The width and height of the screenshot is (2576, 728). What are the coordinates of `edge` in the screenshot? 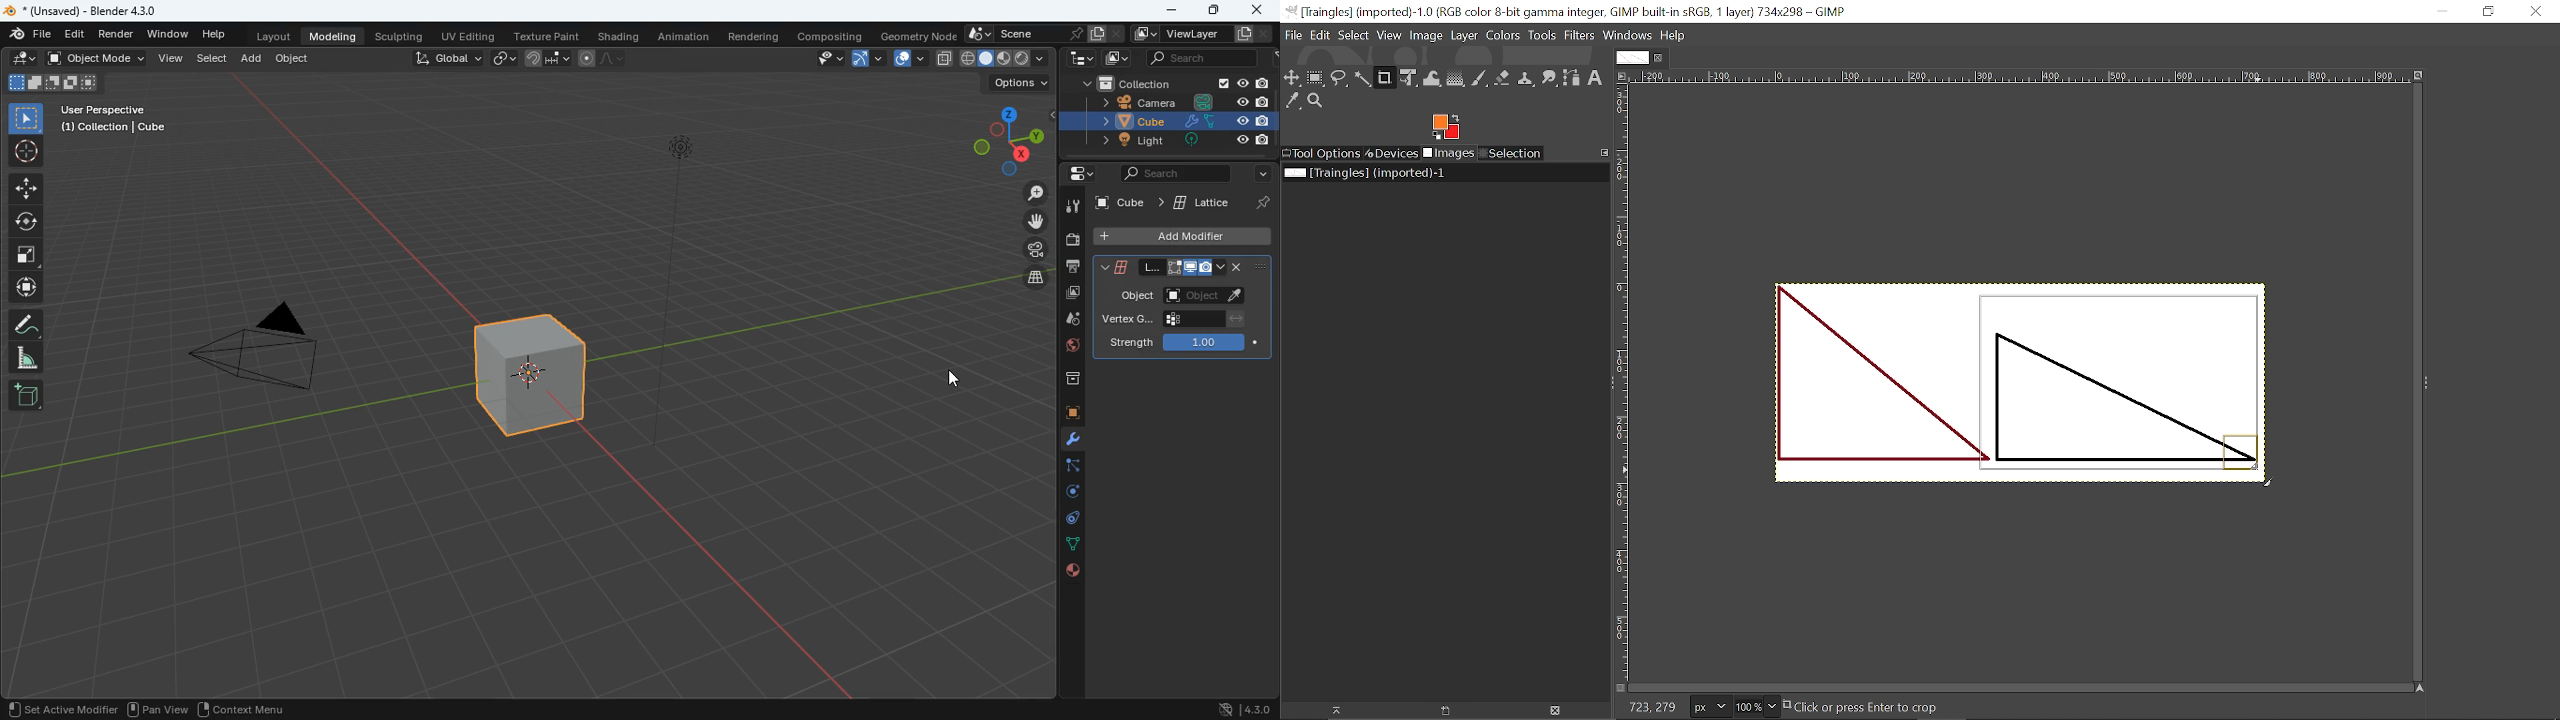 It's located at (1067, 467).